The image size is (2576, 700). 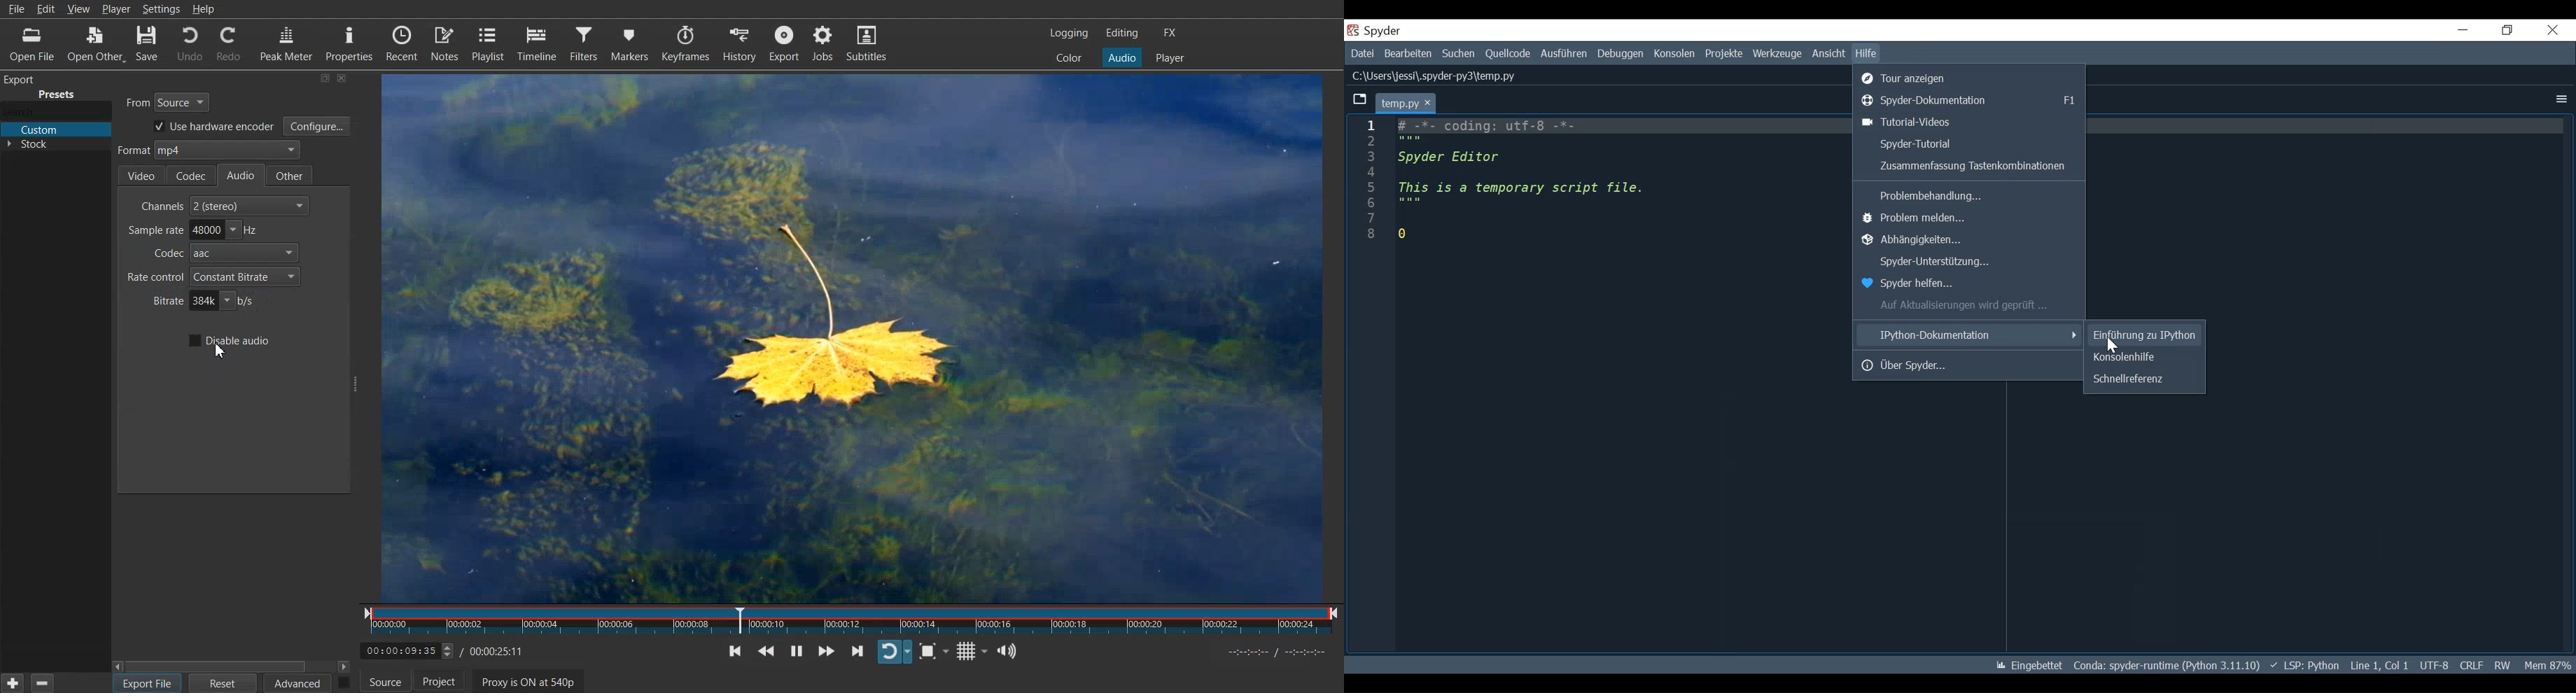 I want to click on Logging, so click(x=1070, y=33).